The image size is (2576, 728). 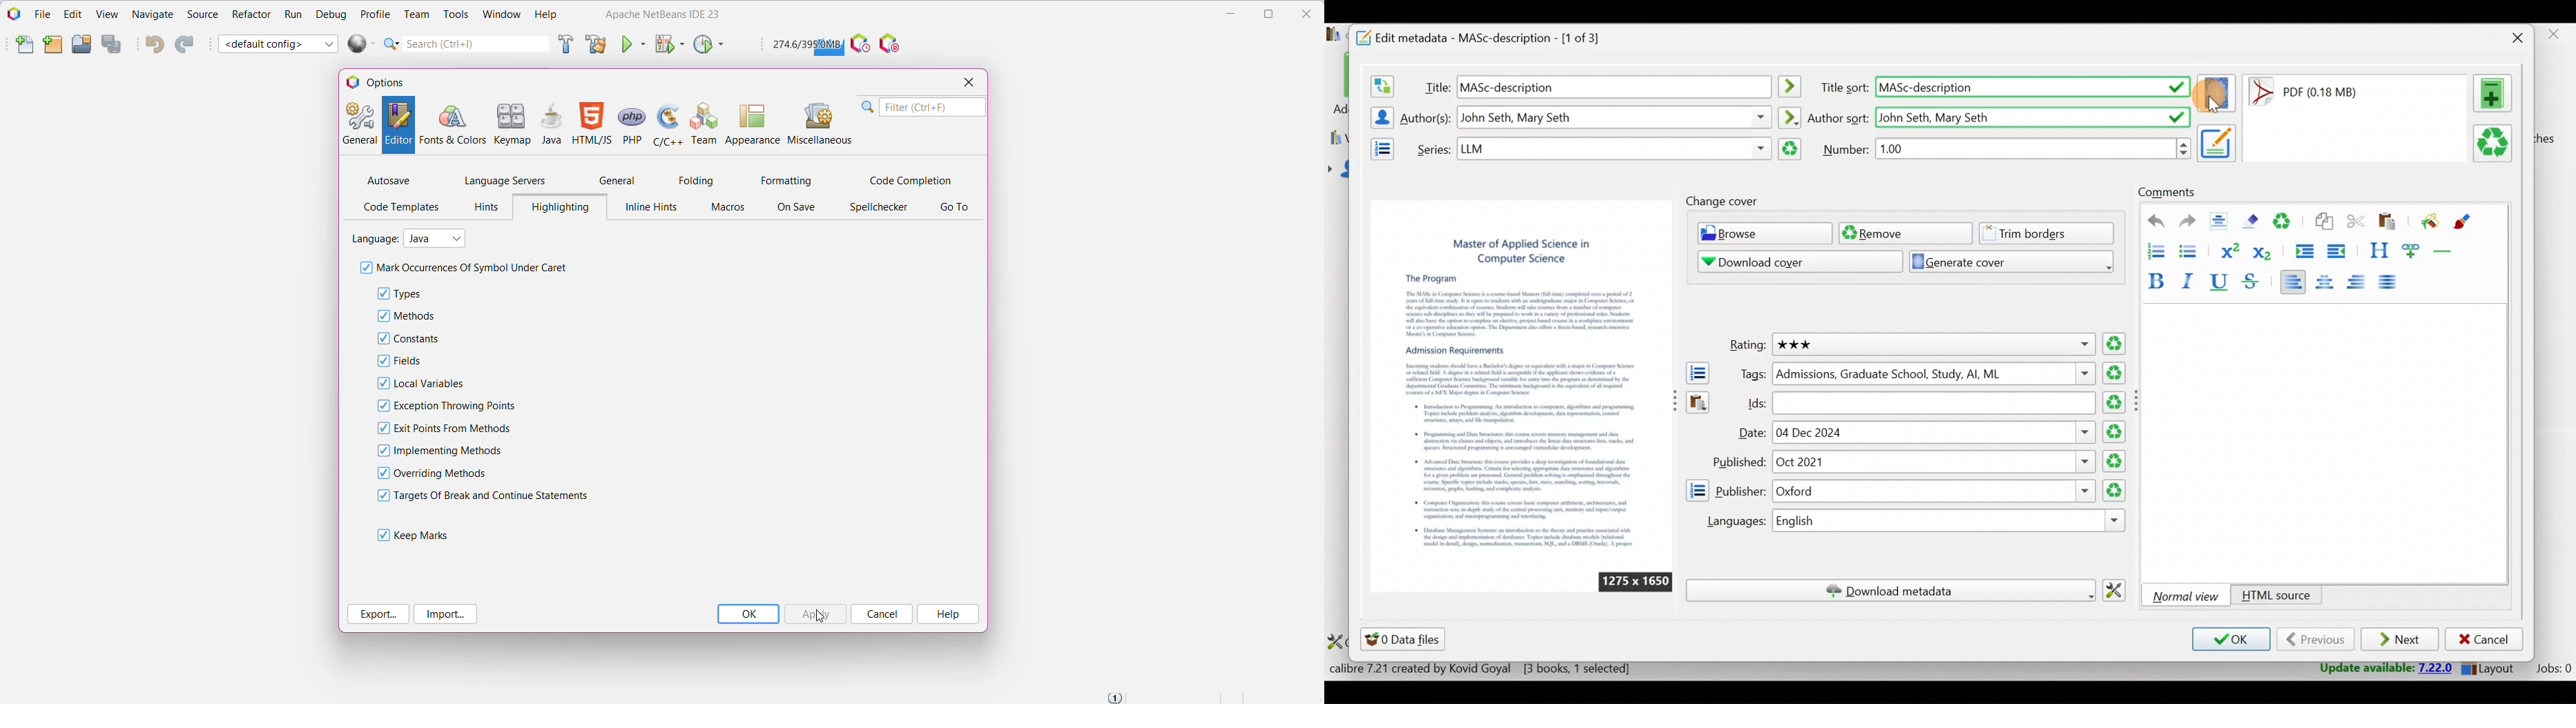 I want to click on Superscript, so click(x=2229, y=249).